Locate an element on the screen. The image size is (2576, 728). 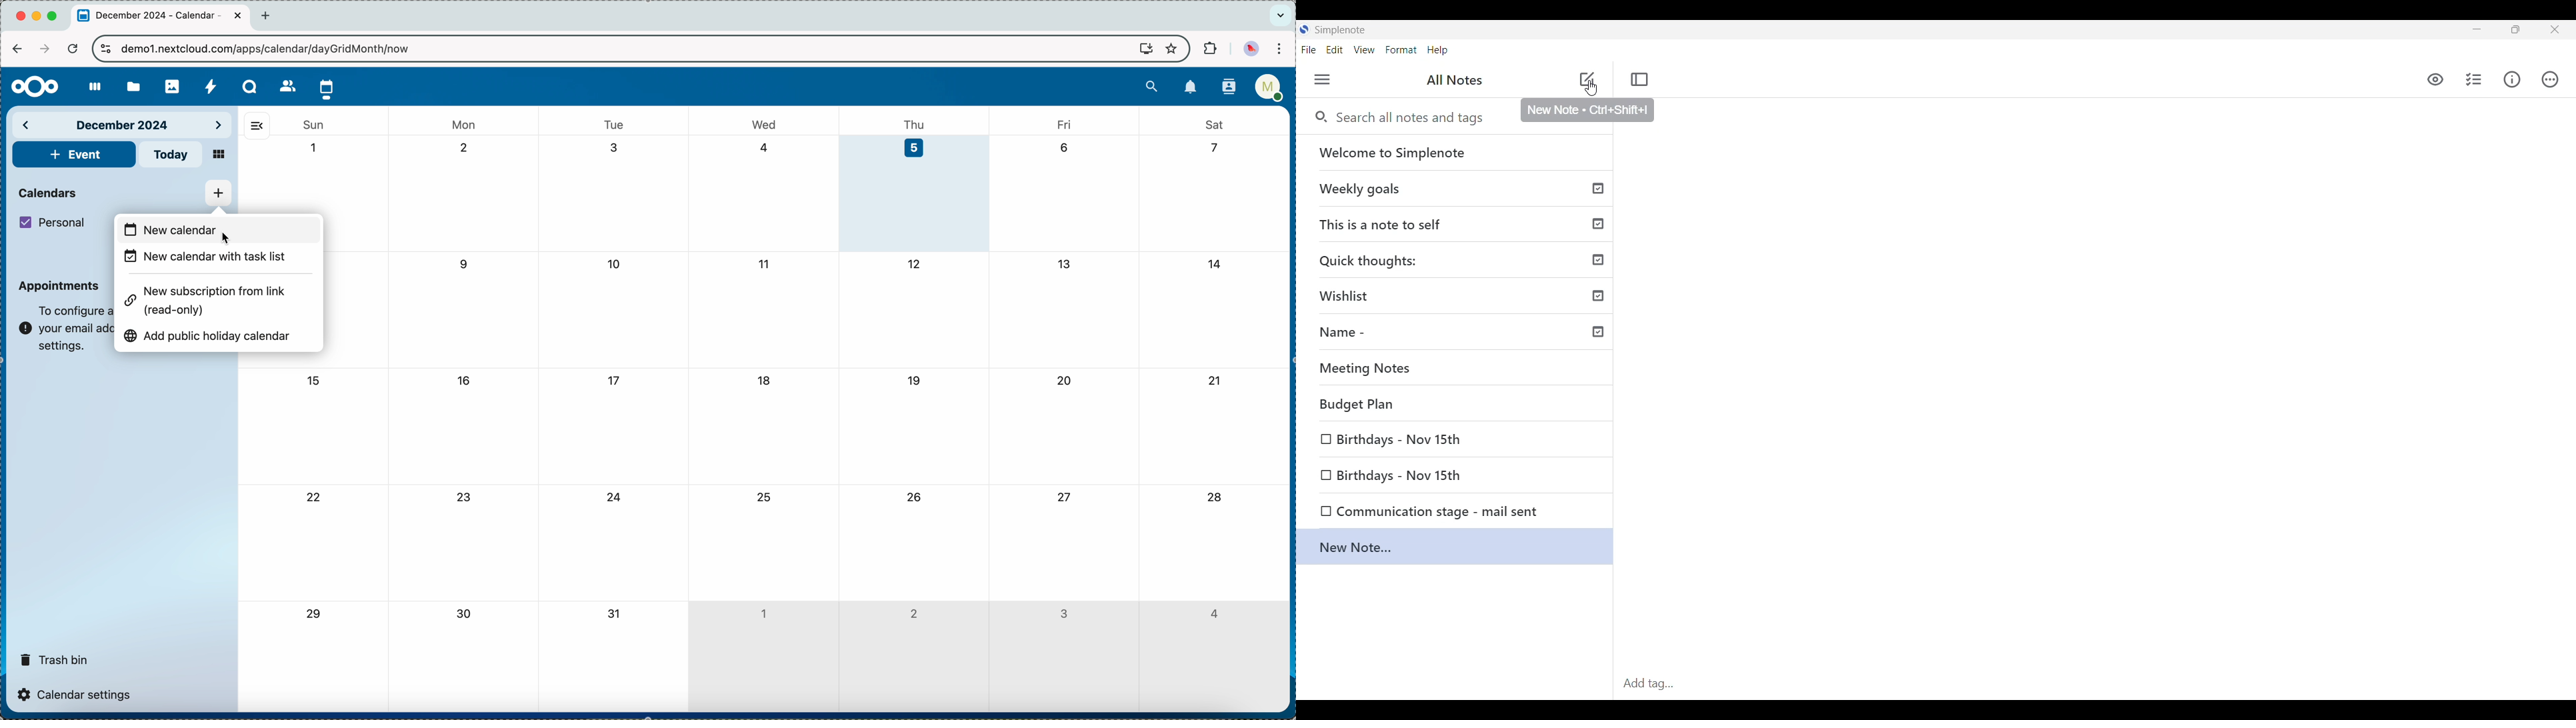
Actions is located at coordinates (2550, 79).